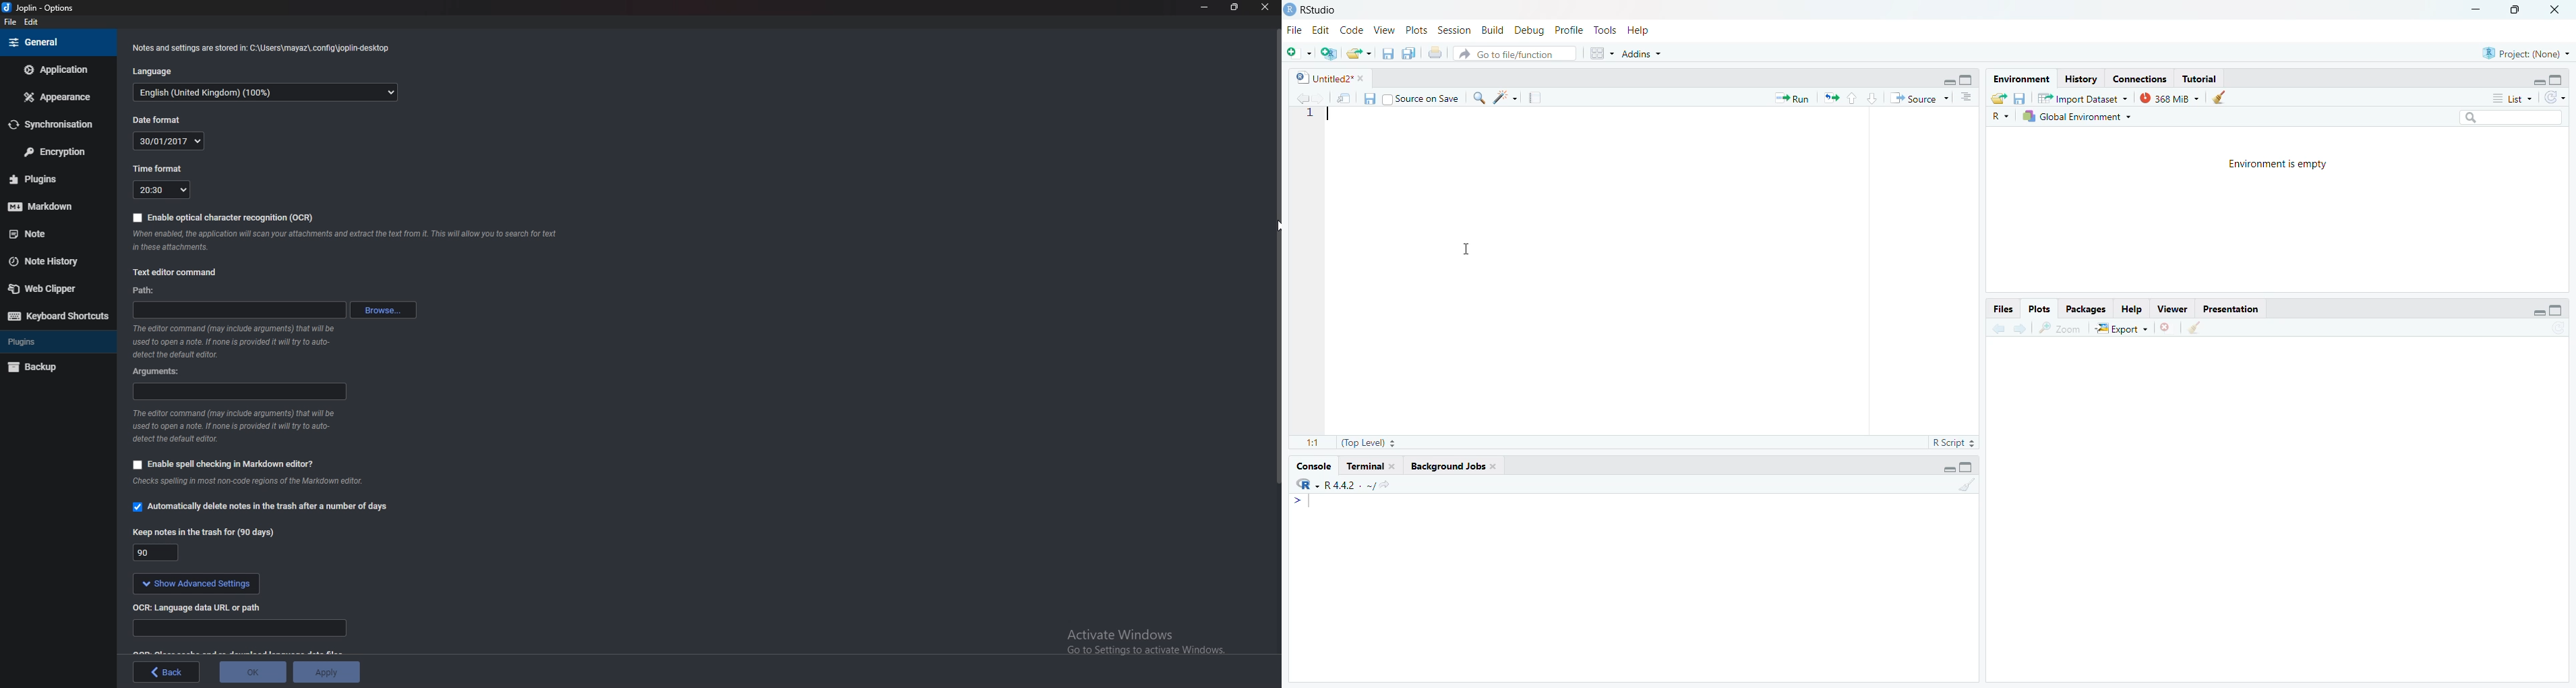 The width and height of the screenshot is (2576, 700). What do you see at coordinates (2221, 98) in the screenshot?
I see `clear` at bounding box center [2221, 98].